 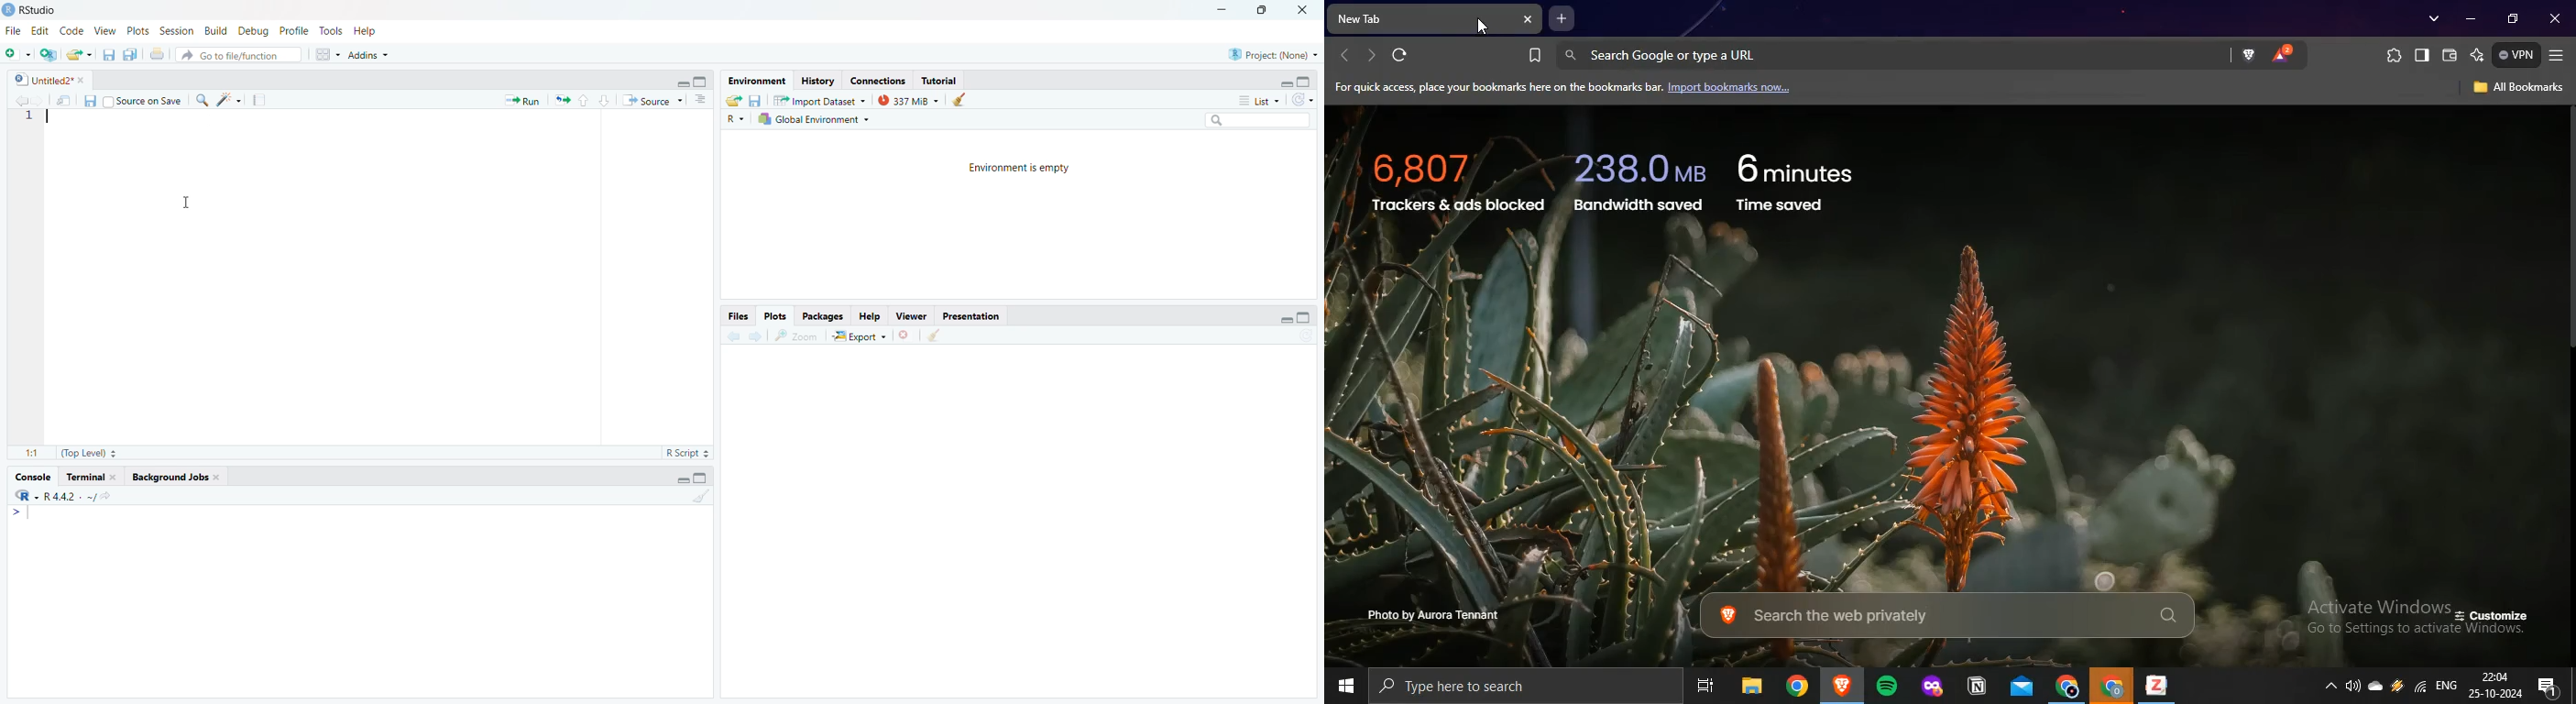 What do you see at coordinates (652, 101) in the screenshot?
I see `Source ` at bounding box center [652, 101].